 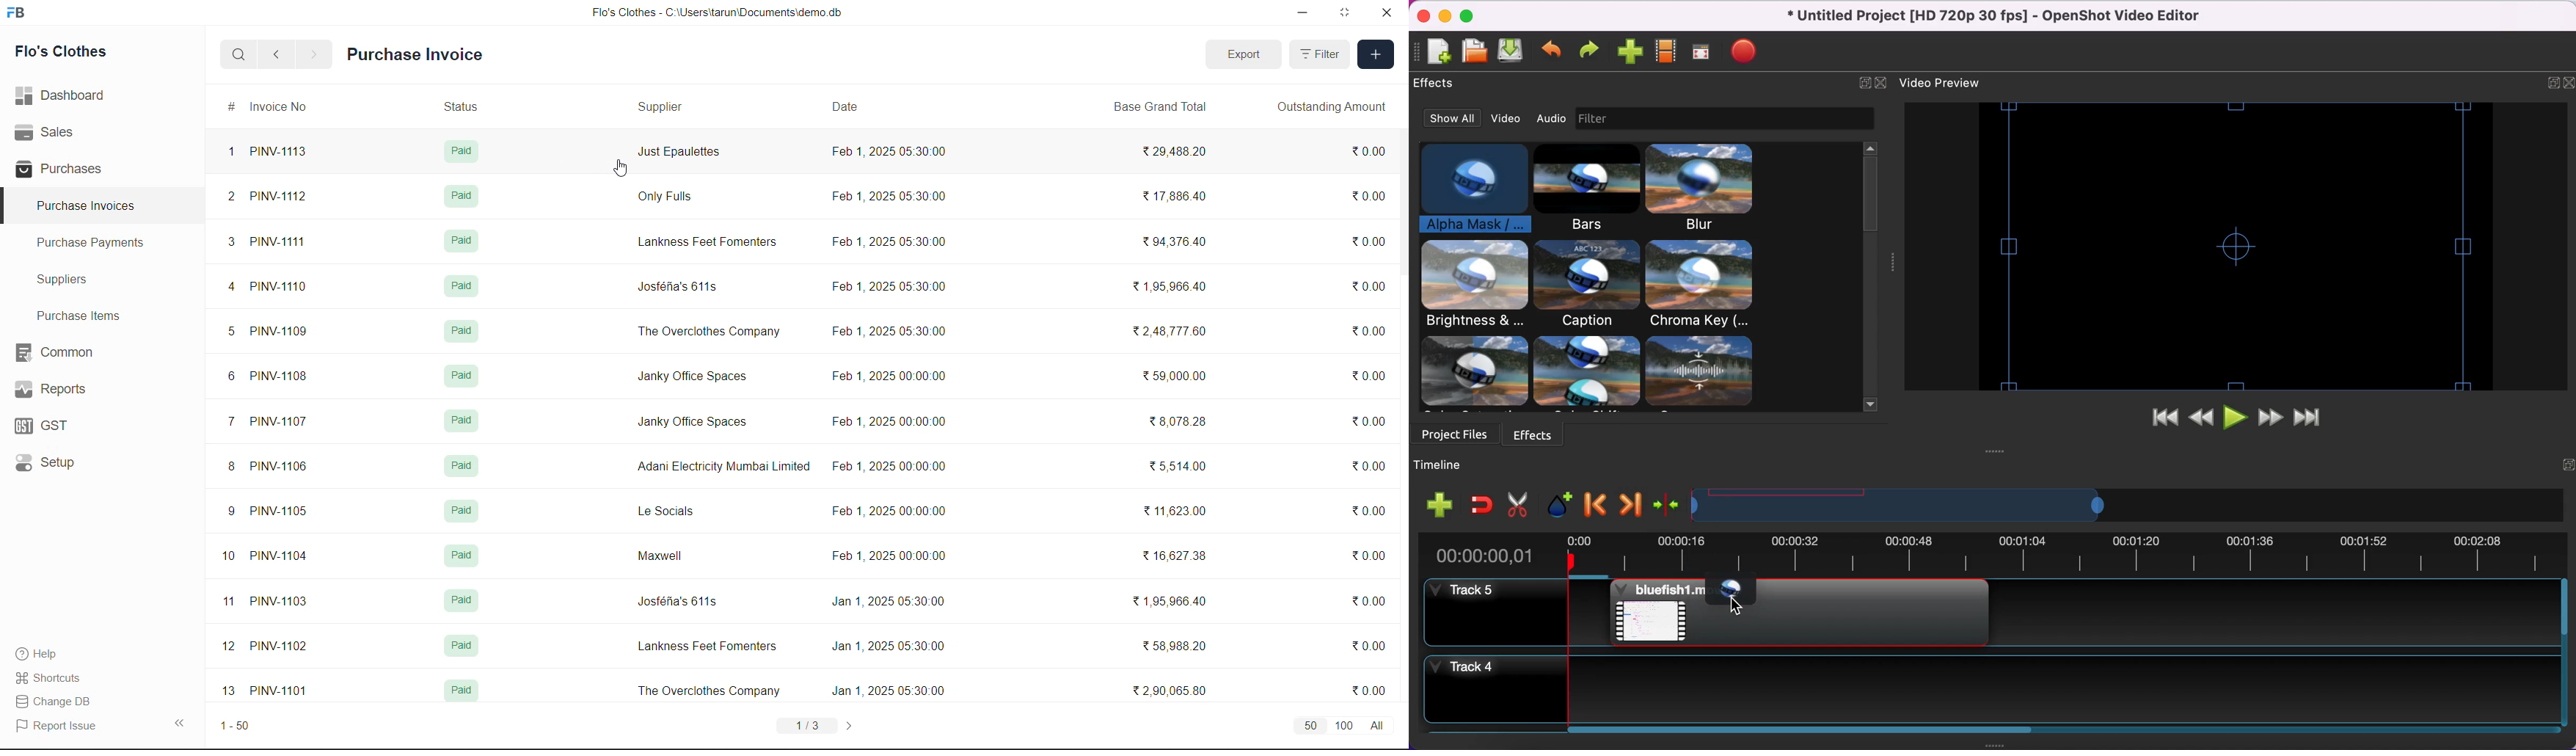 What do you see at coordinates (285, 106) in the screenshot?
I see `Invoice No` at bounding box center [285, 106].